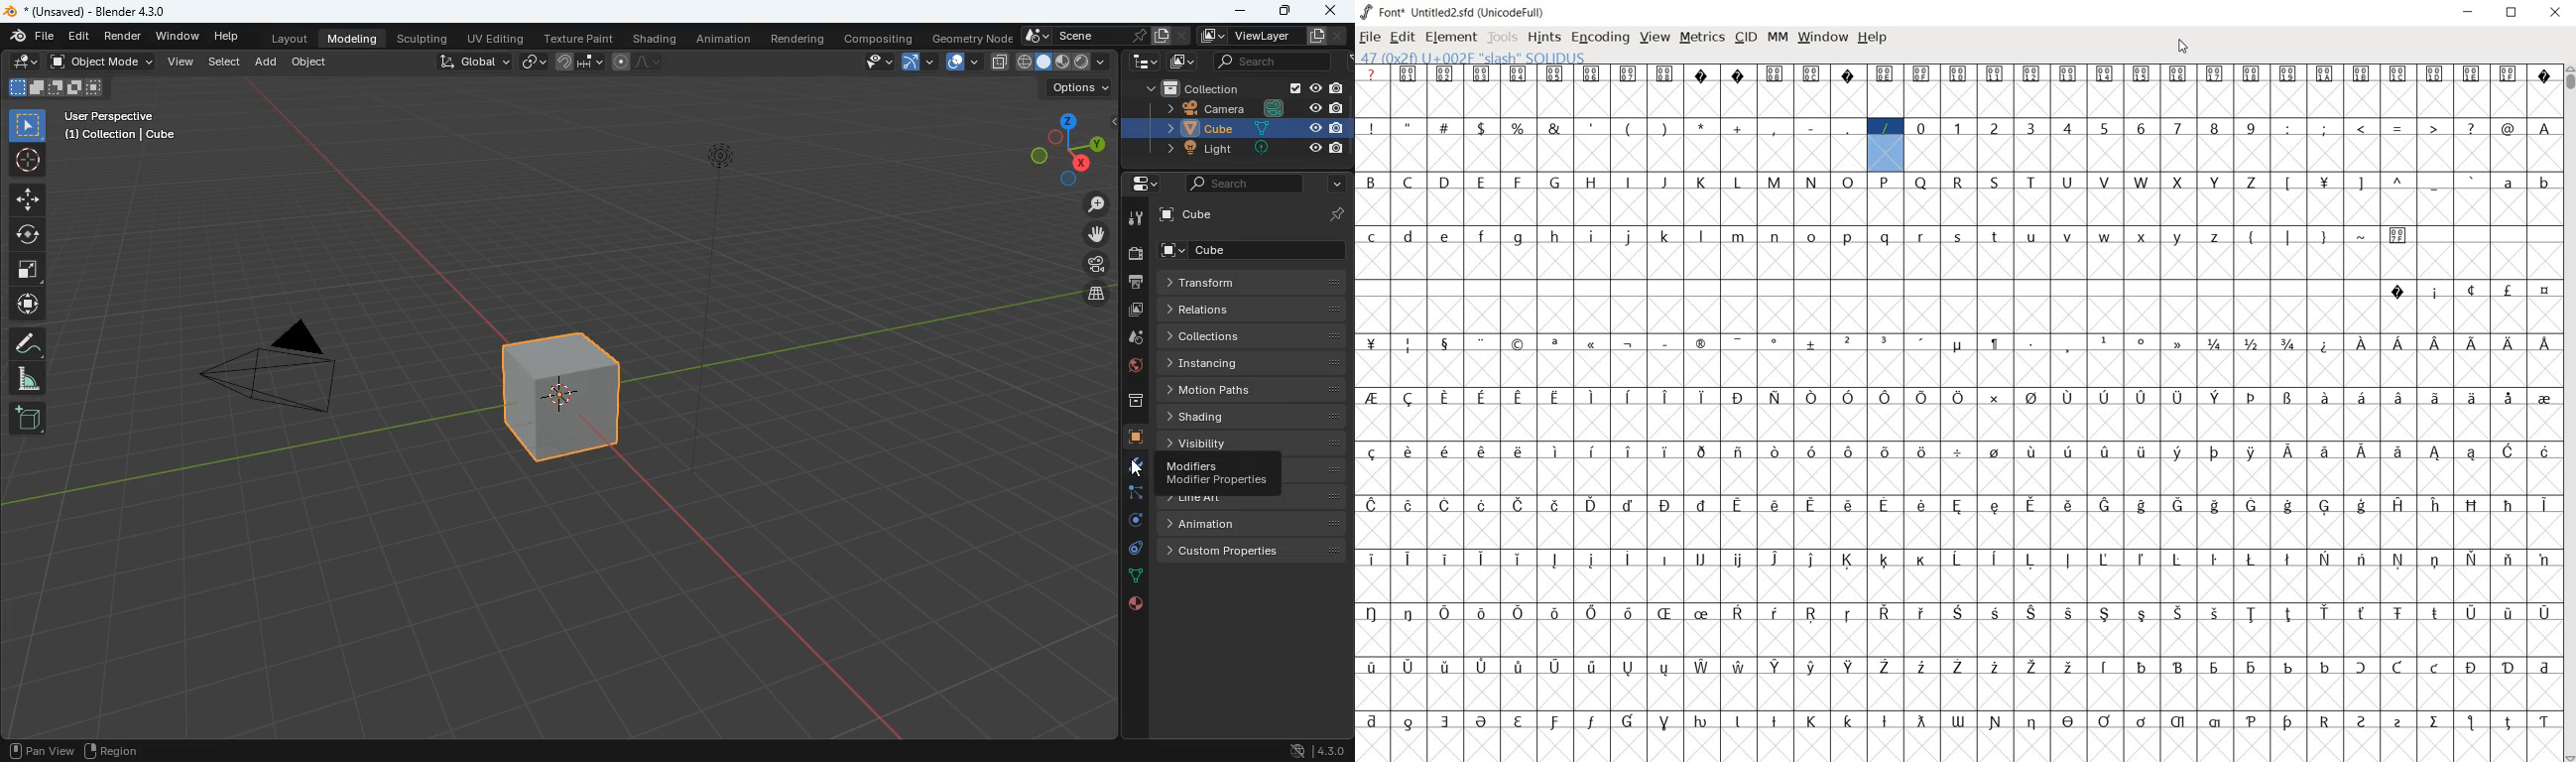 The image size is (2576, 784). I want to click on tools, so click(1135, 220).